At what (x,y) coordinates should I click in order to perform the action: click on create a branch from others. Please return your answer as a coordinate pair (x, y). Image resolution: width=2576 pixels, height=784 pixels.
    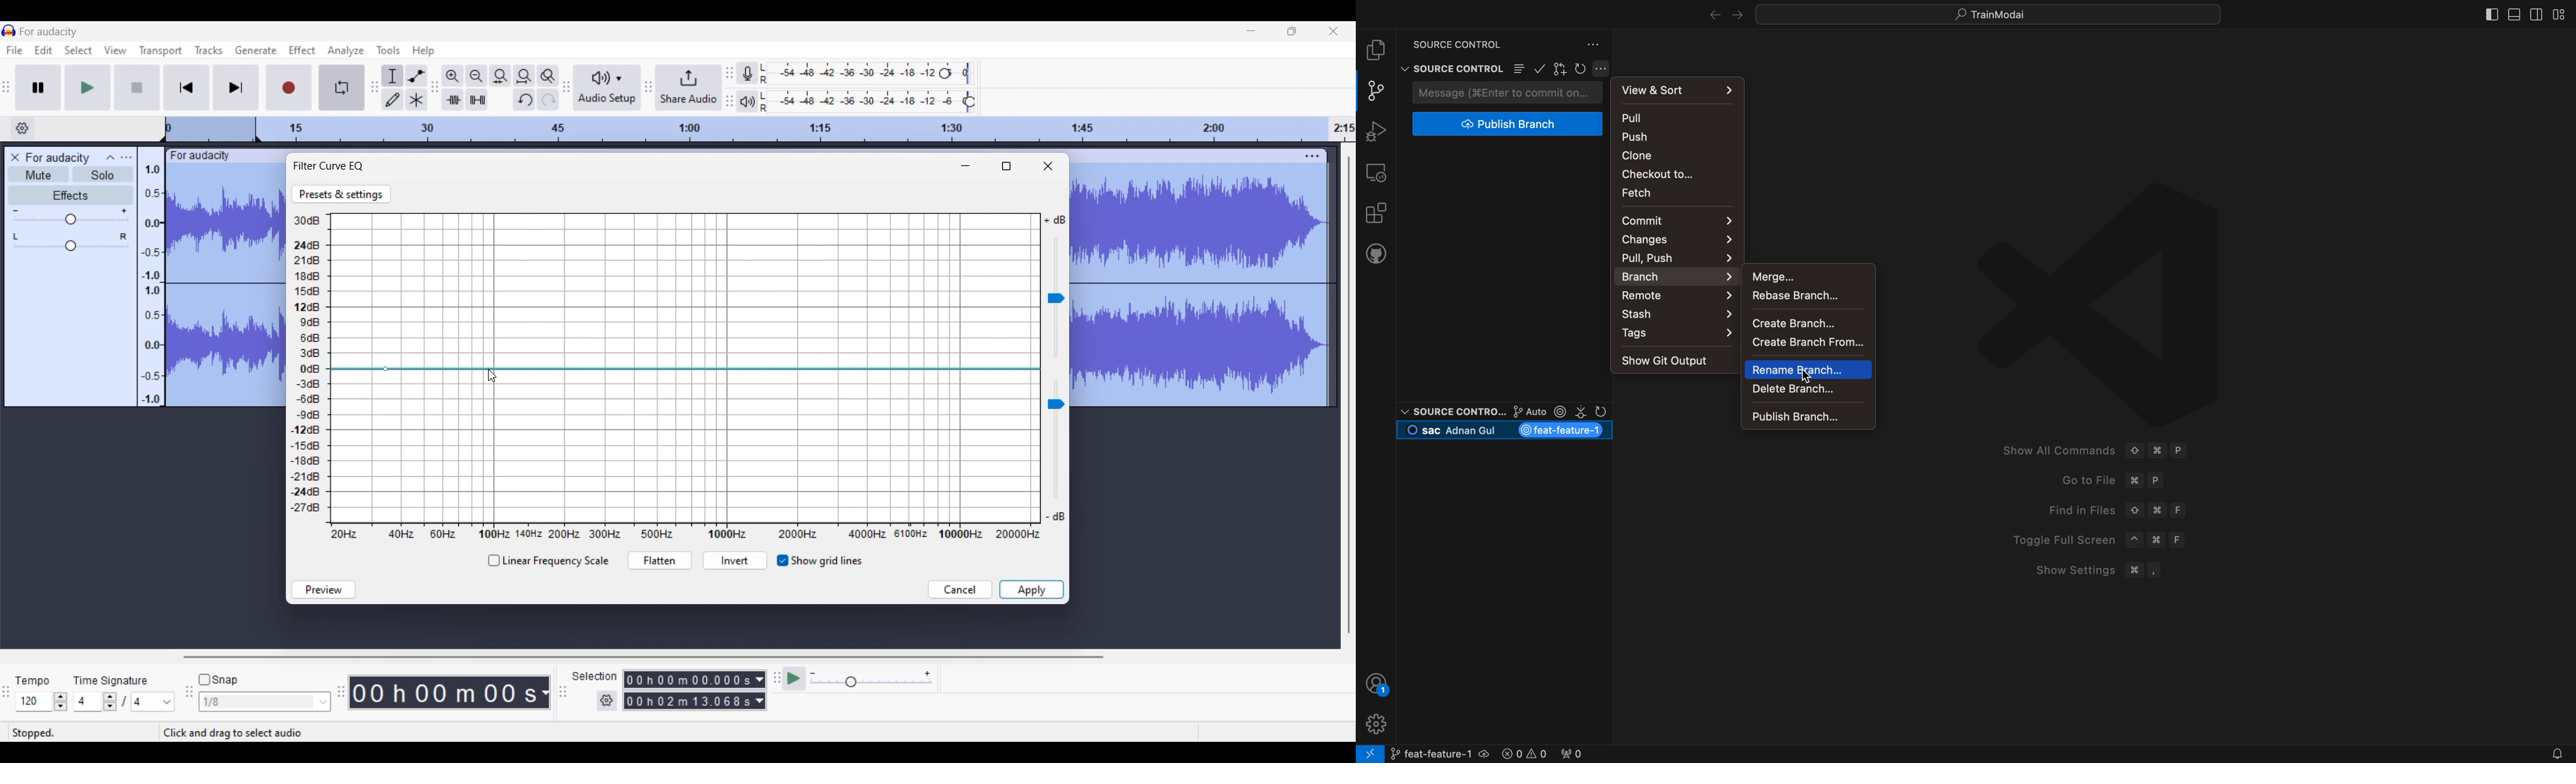
    Looking at the image, I should click on (1812, 343).